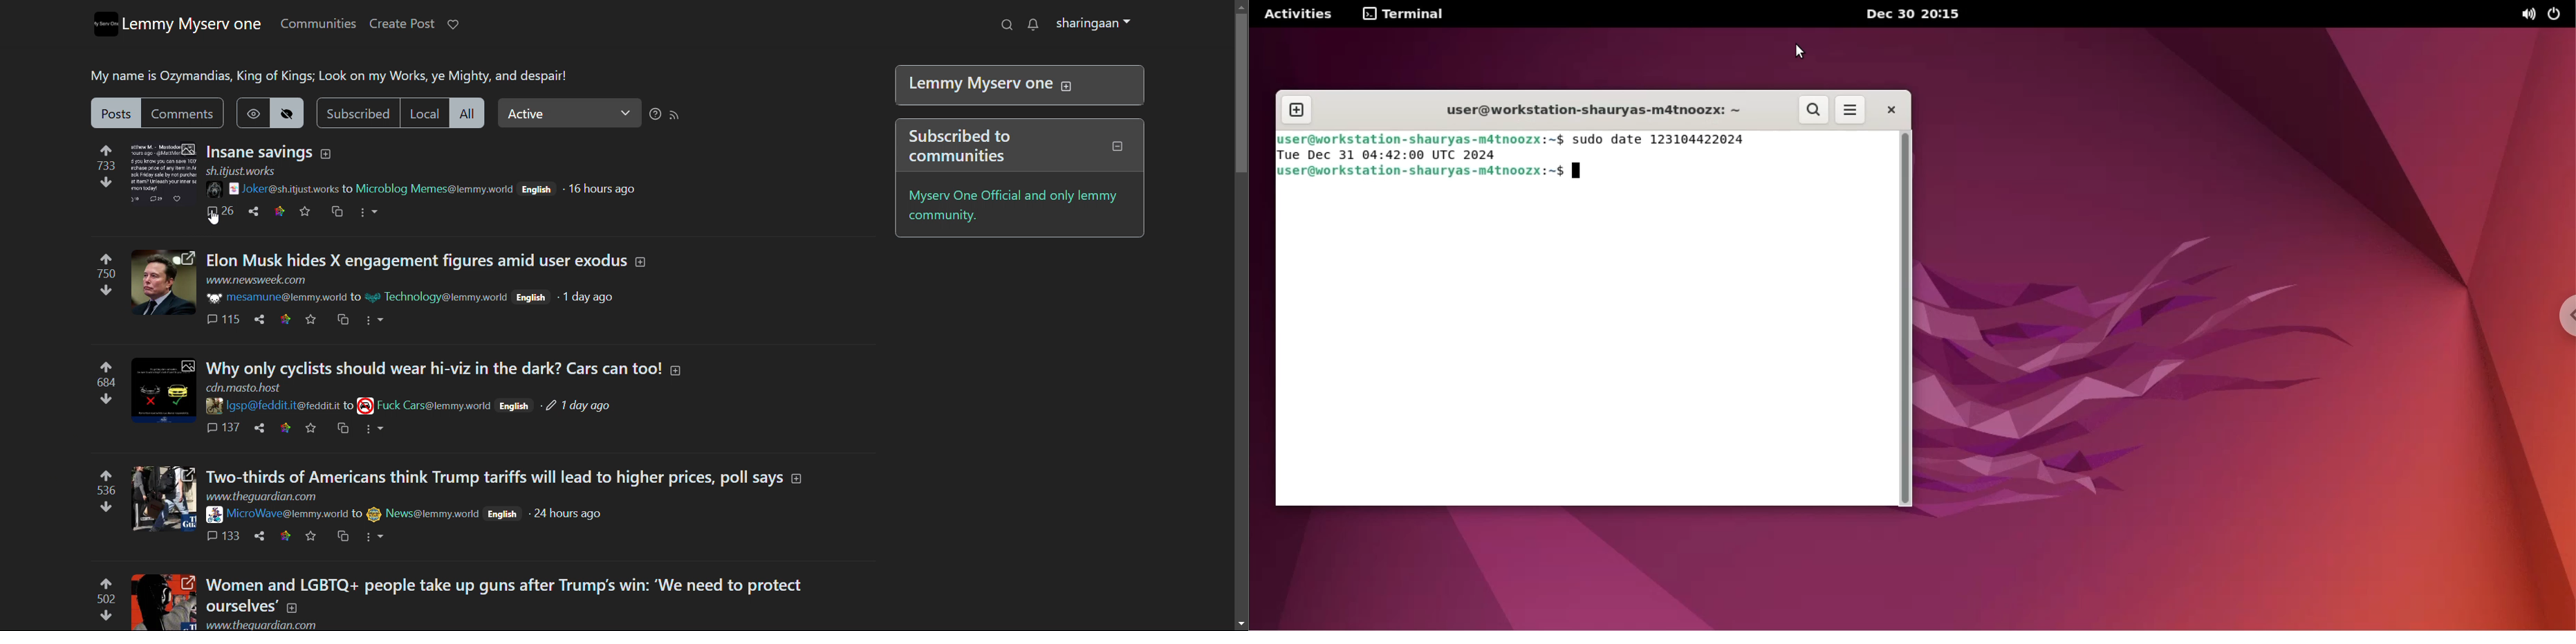  Describe the element at coordinates (107, 364) in the screenshot. I see `upvotes` at that location.